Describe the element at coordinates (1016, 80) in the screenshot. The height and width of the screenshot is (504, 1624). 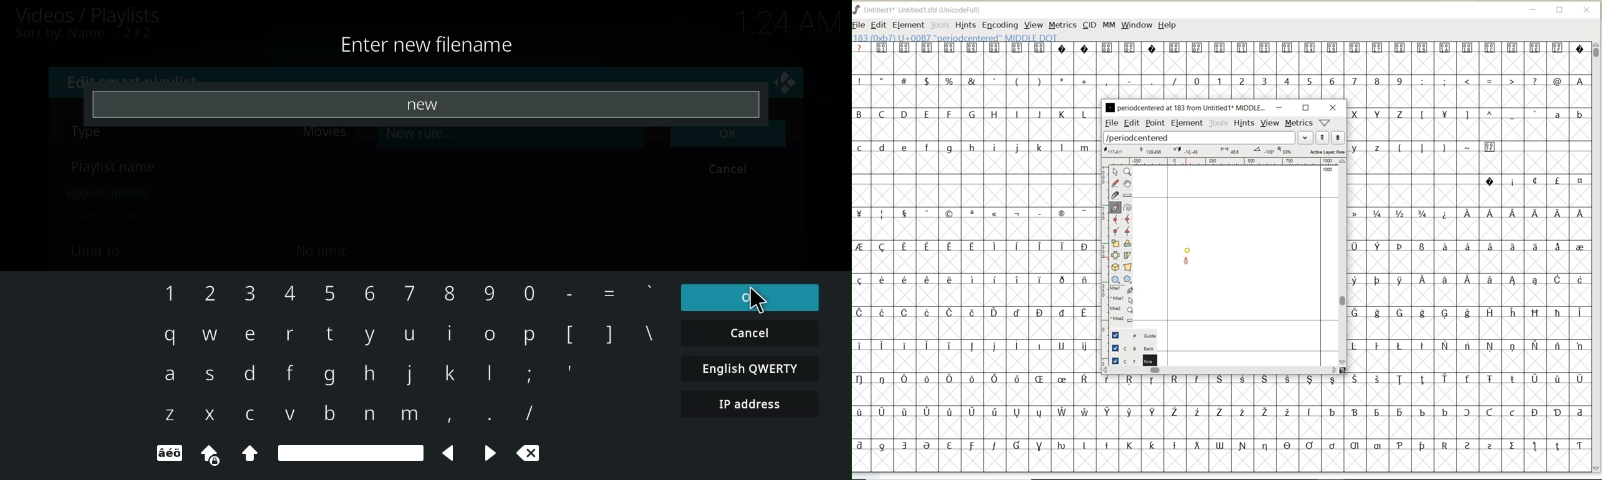
I see `special characters` at that location.